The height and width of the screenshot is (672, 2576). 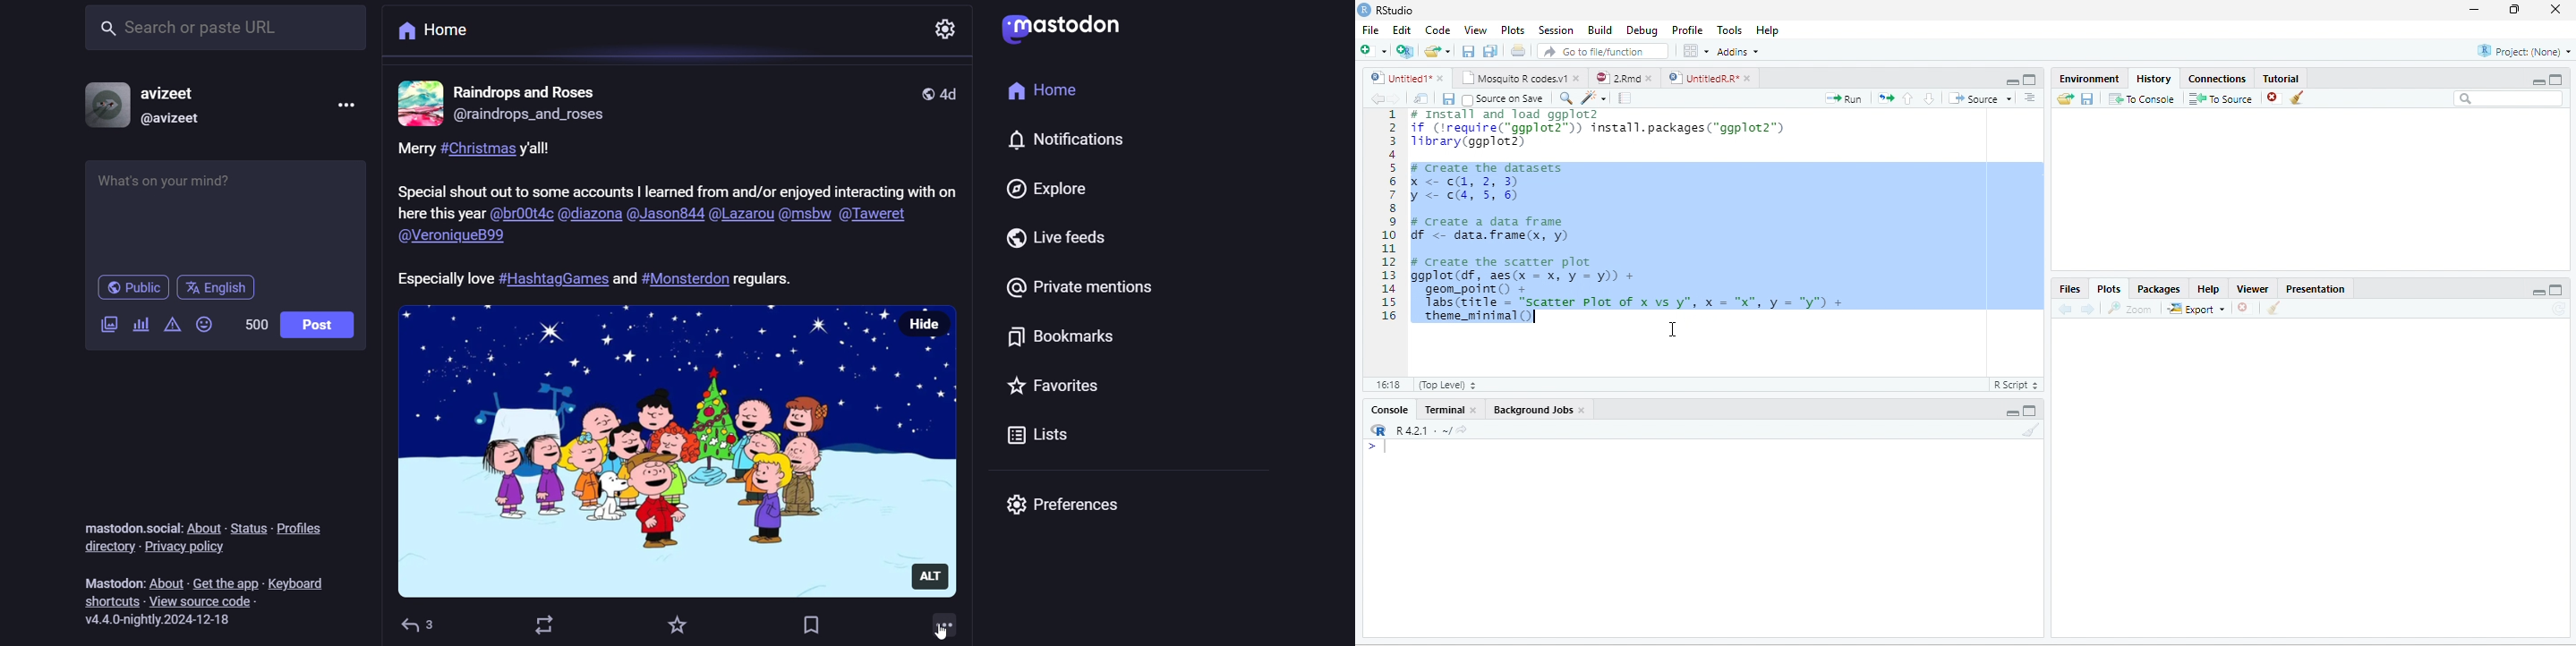 What do you see at coordinates (1736, 51) in the screenshot?
I see `Addins` at bounding box center [1736, 51].